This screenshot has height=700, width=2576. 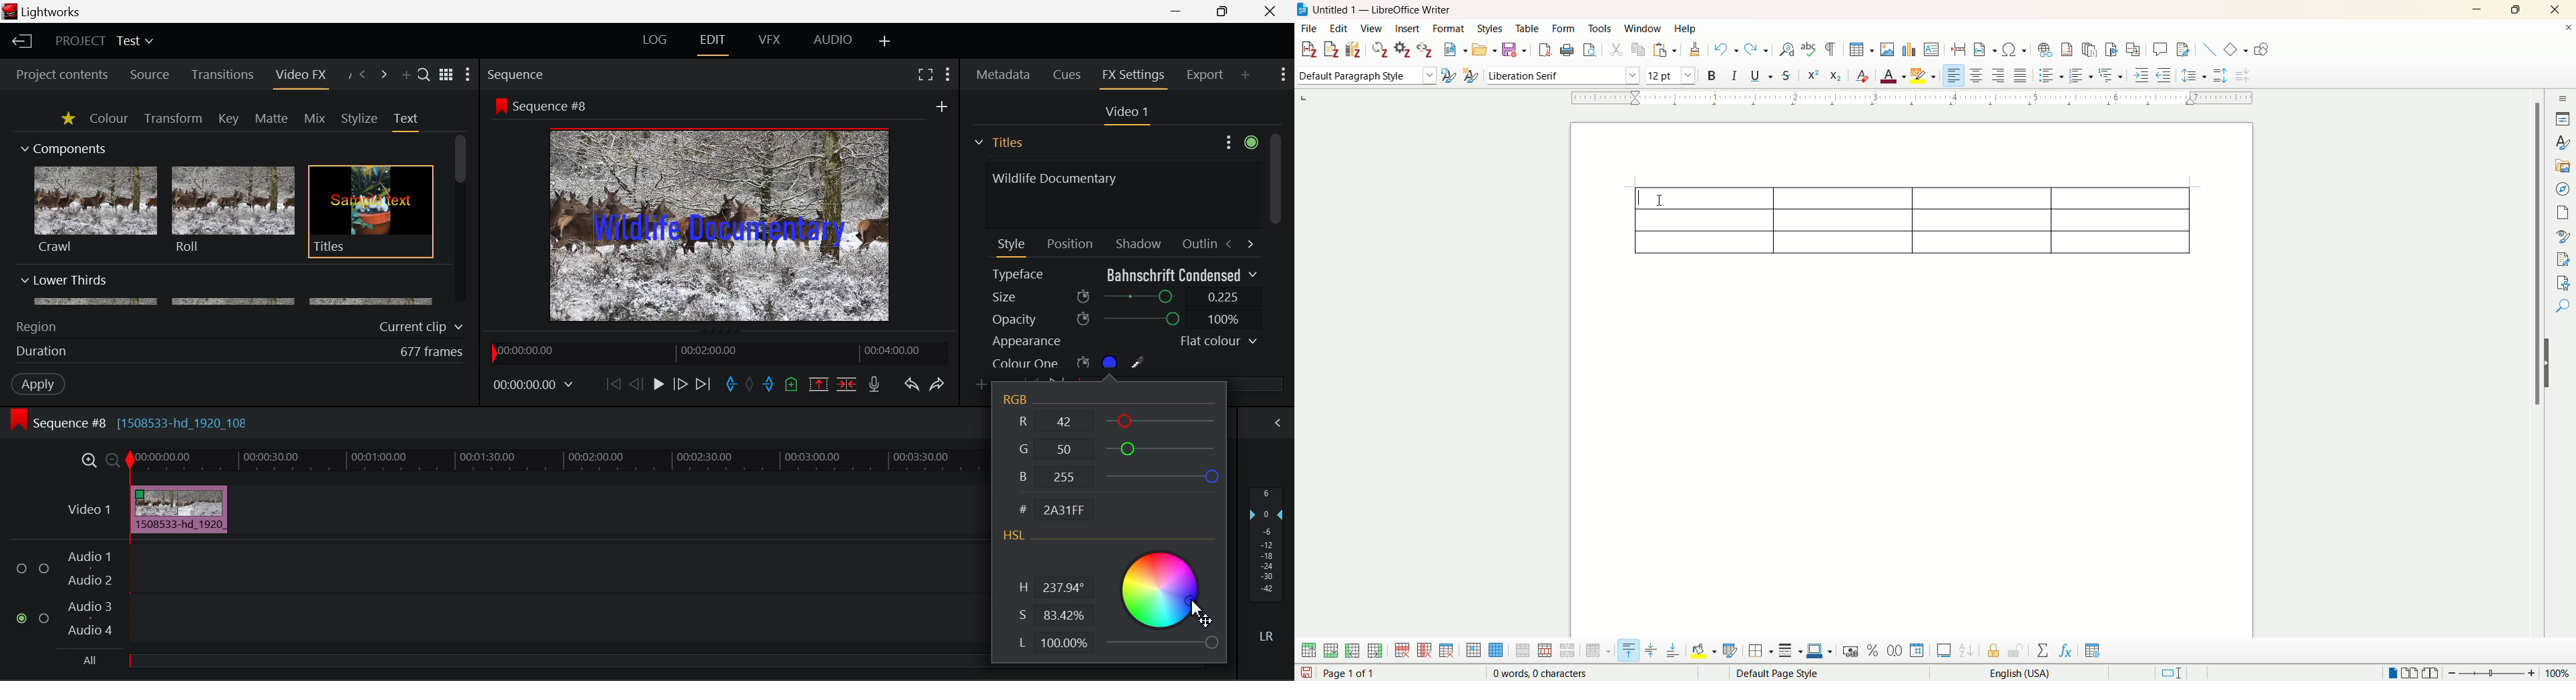 I want to click on undo, so click(x=1721, y=49).